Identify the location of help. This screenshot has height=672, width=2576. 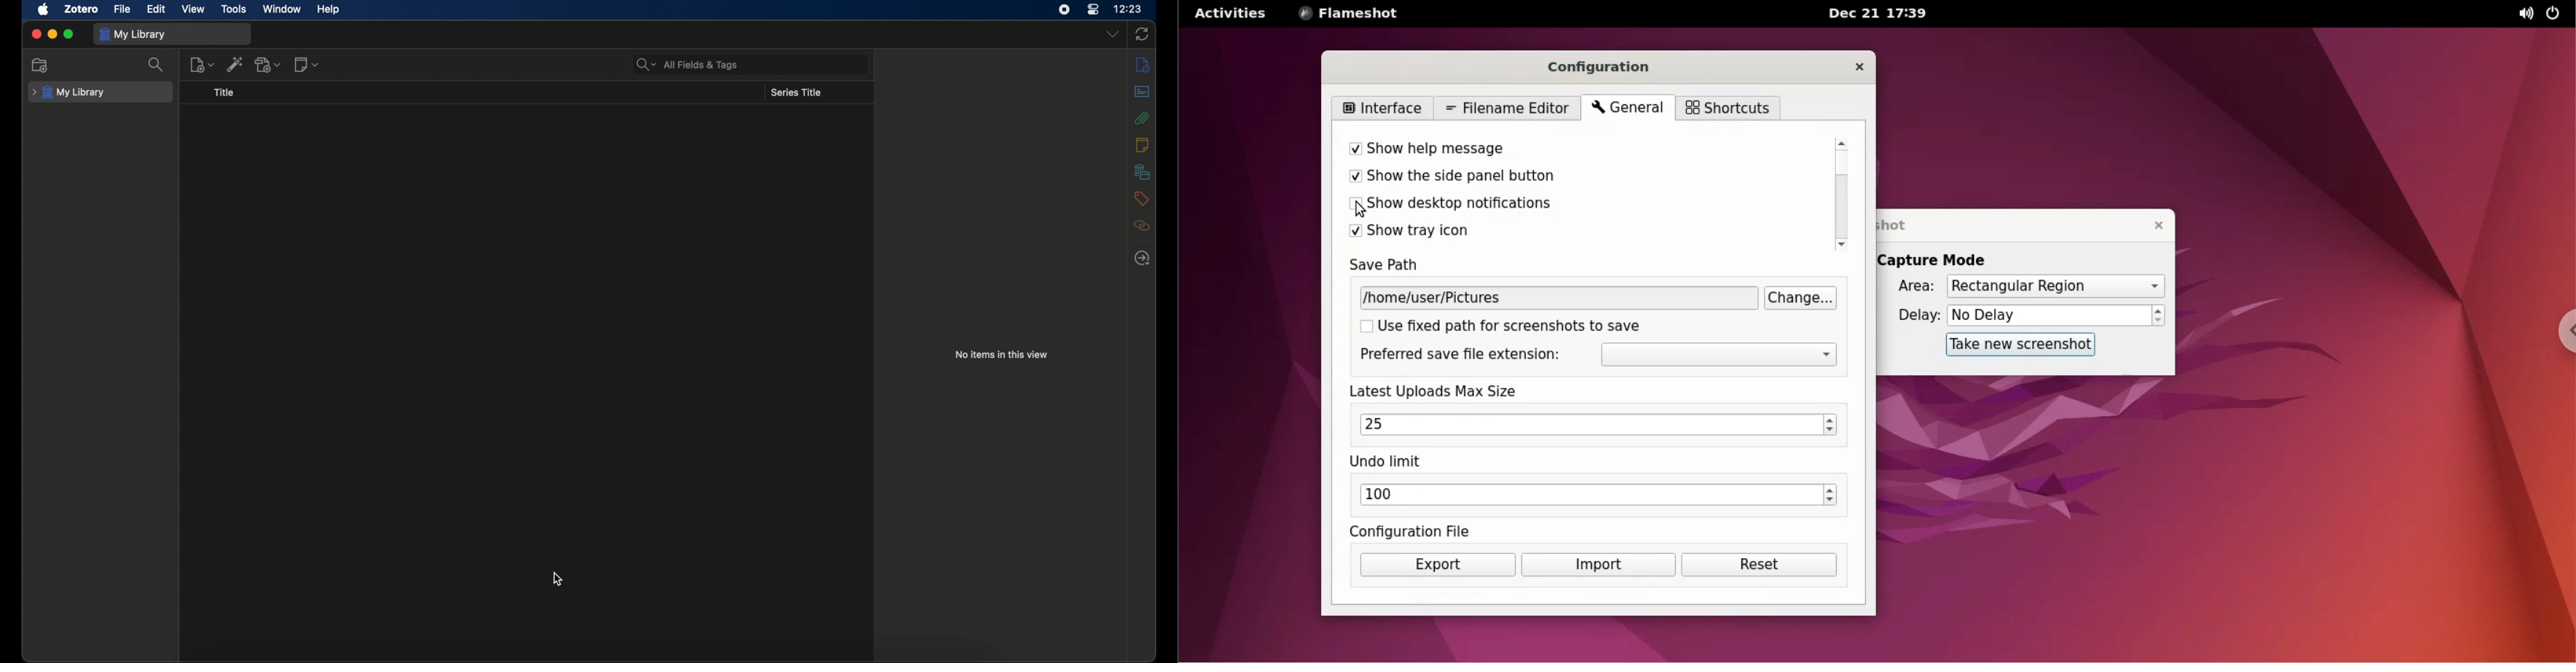
(329, 9).